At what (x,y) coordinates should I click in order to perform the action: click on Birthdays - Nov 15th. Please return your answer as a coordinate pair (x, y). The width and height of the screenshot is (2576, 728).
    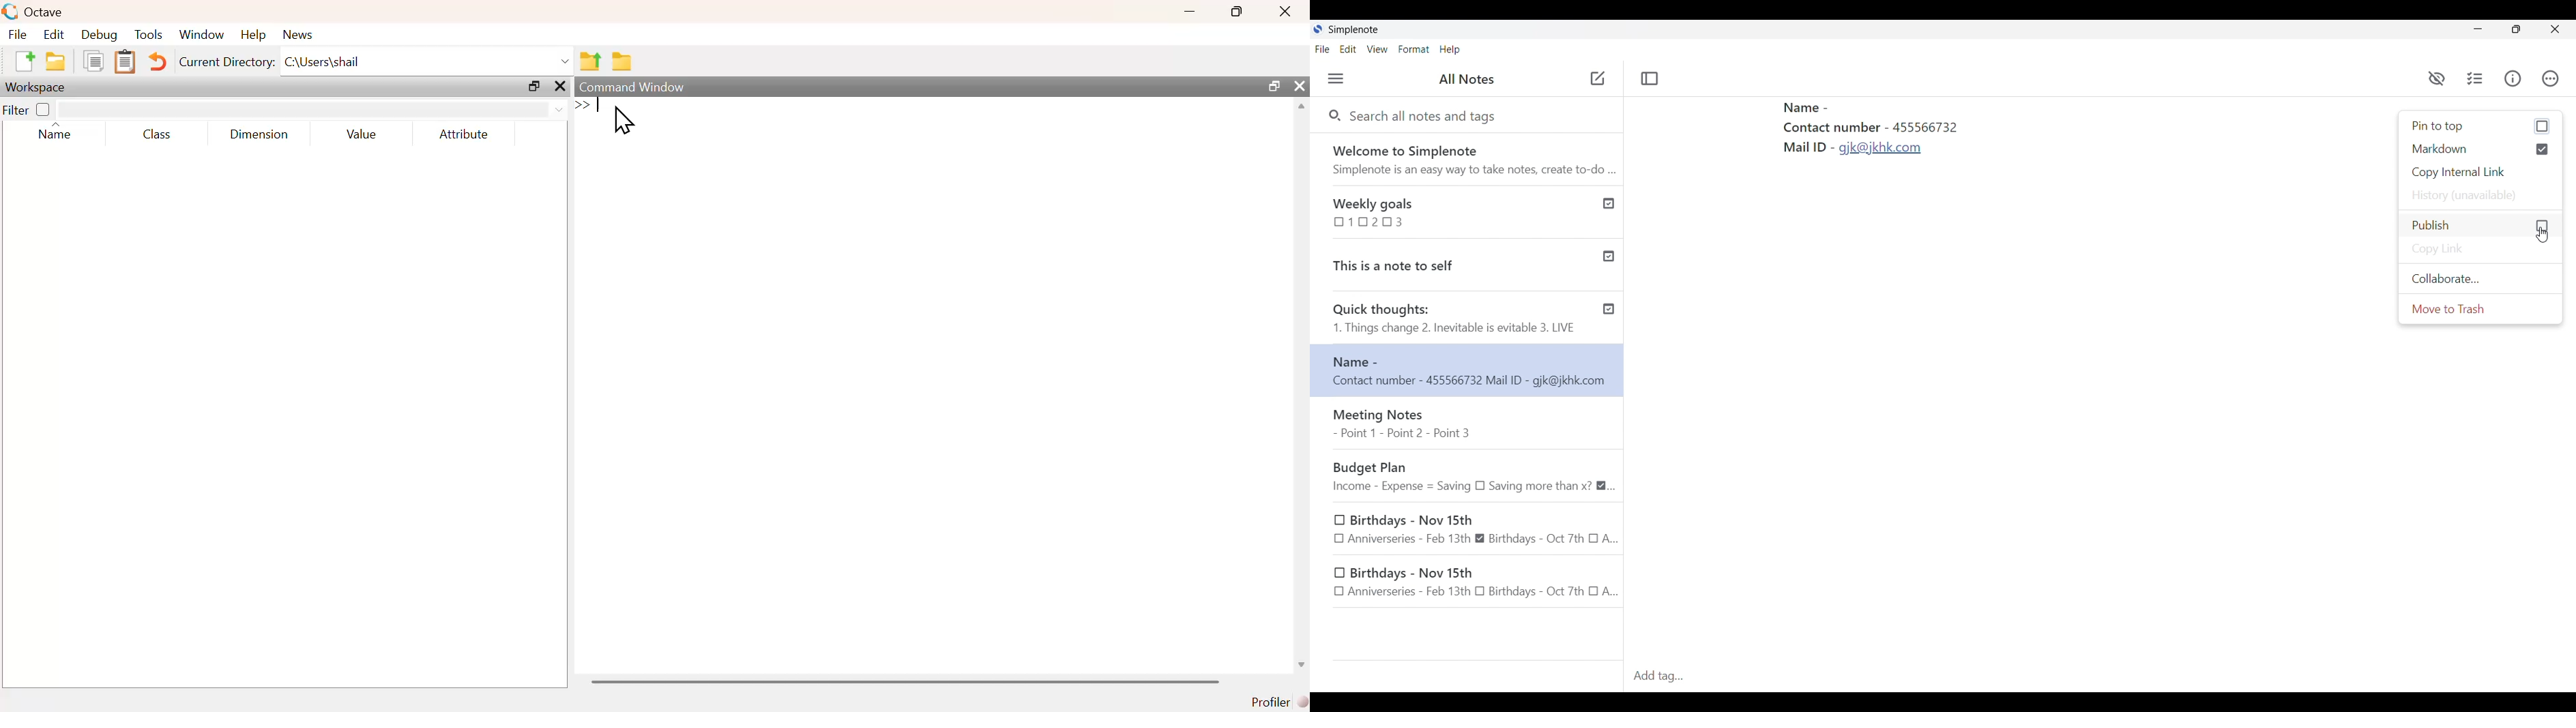
    Looking at the image, I should click on (1470, 583).